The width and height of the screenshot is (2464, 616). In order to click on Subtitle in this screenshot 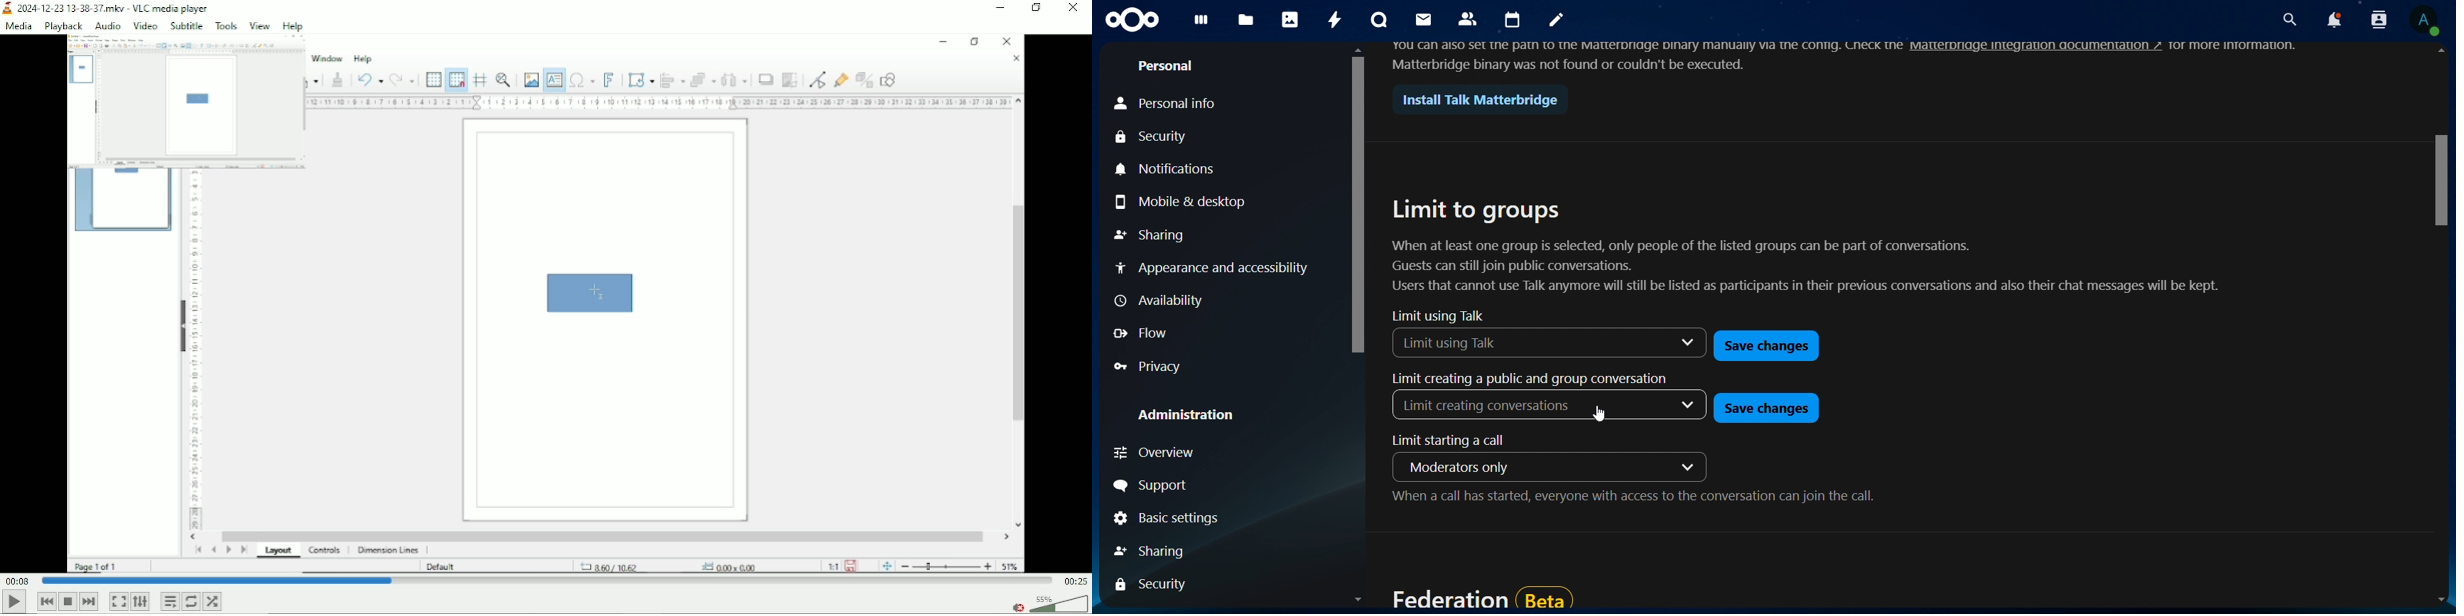, I will do `click(185, 26)`.